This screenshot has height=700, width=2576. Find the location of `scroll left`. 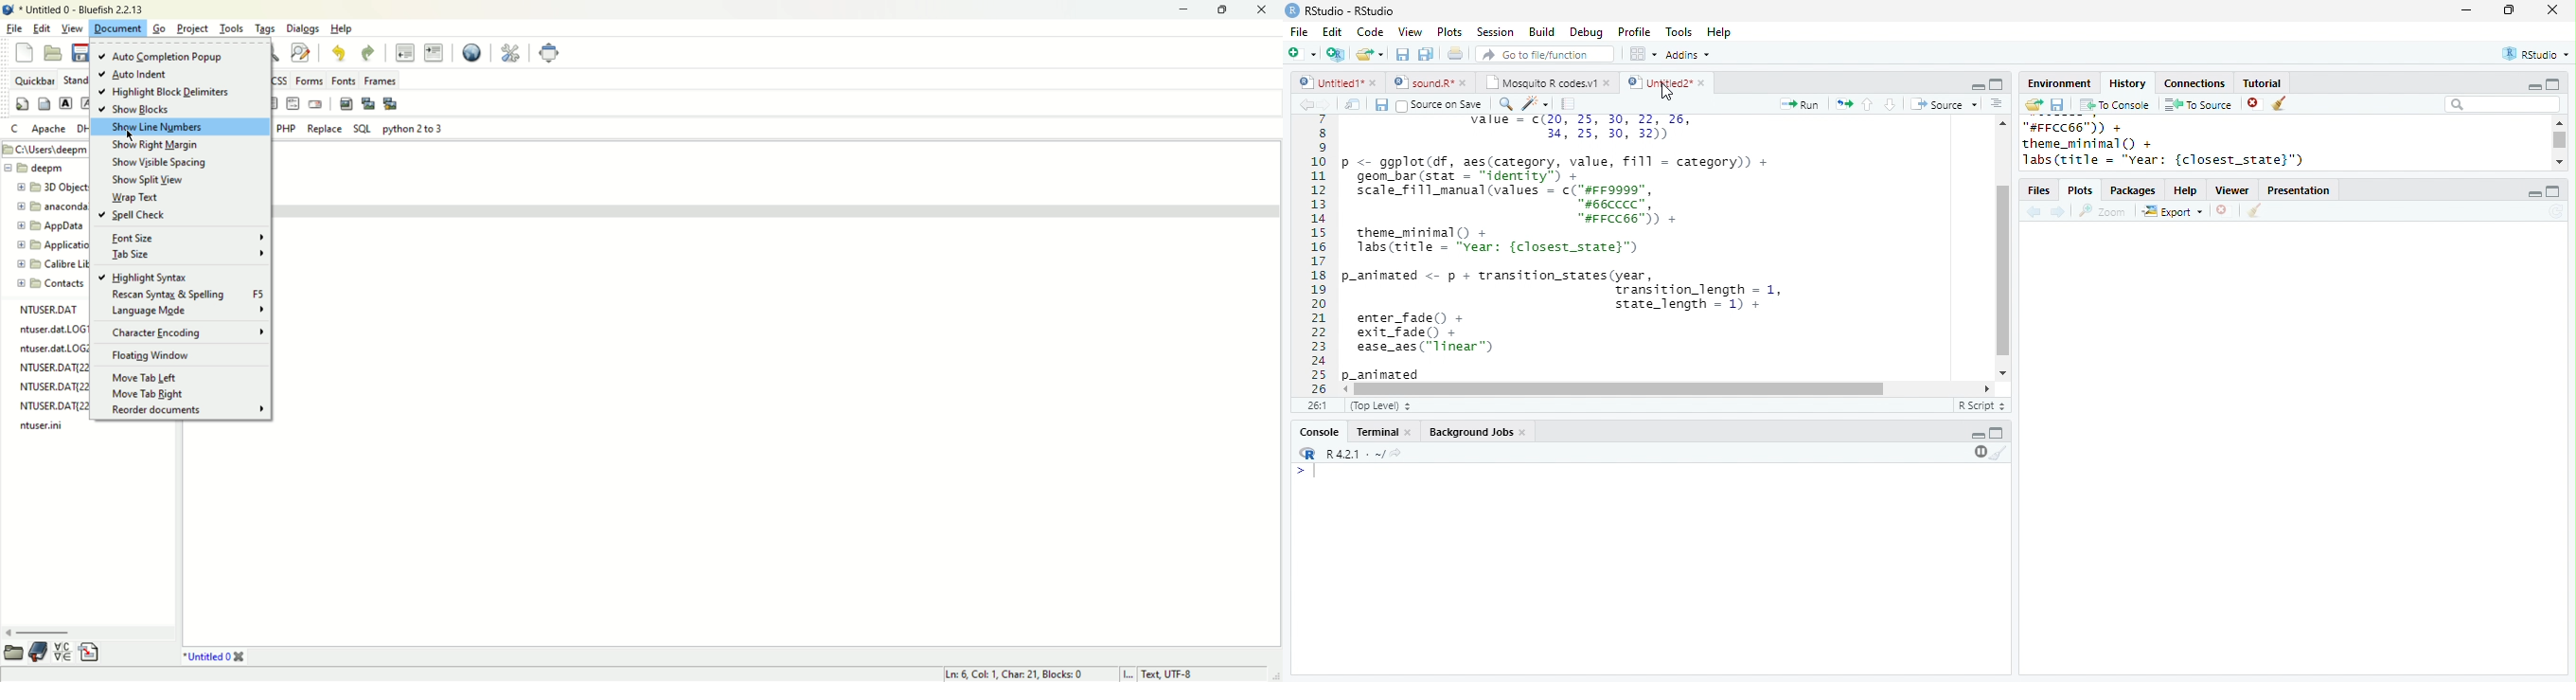

scroll left is located at coordinates (1987, 388).